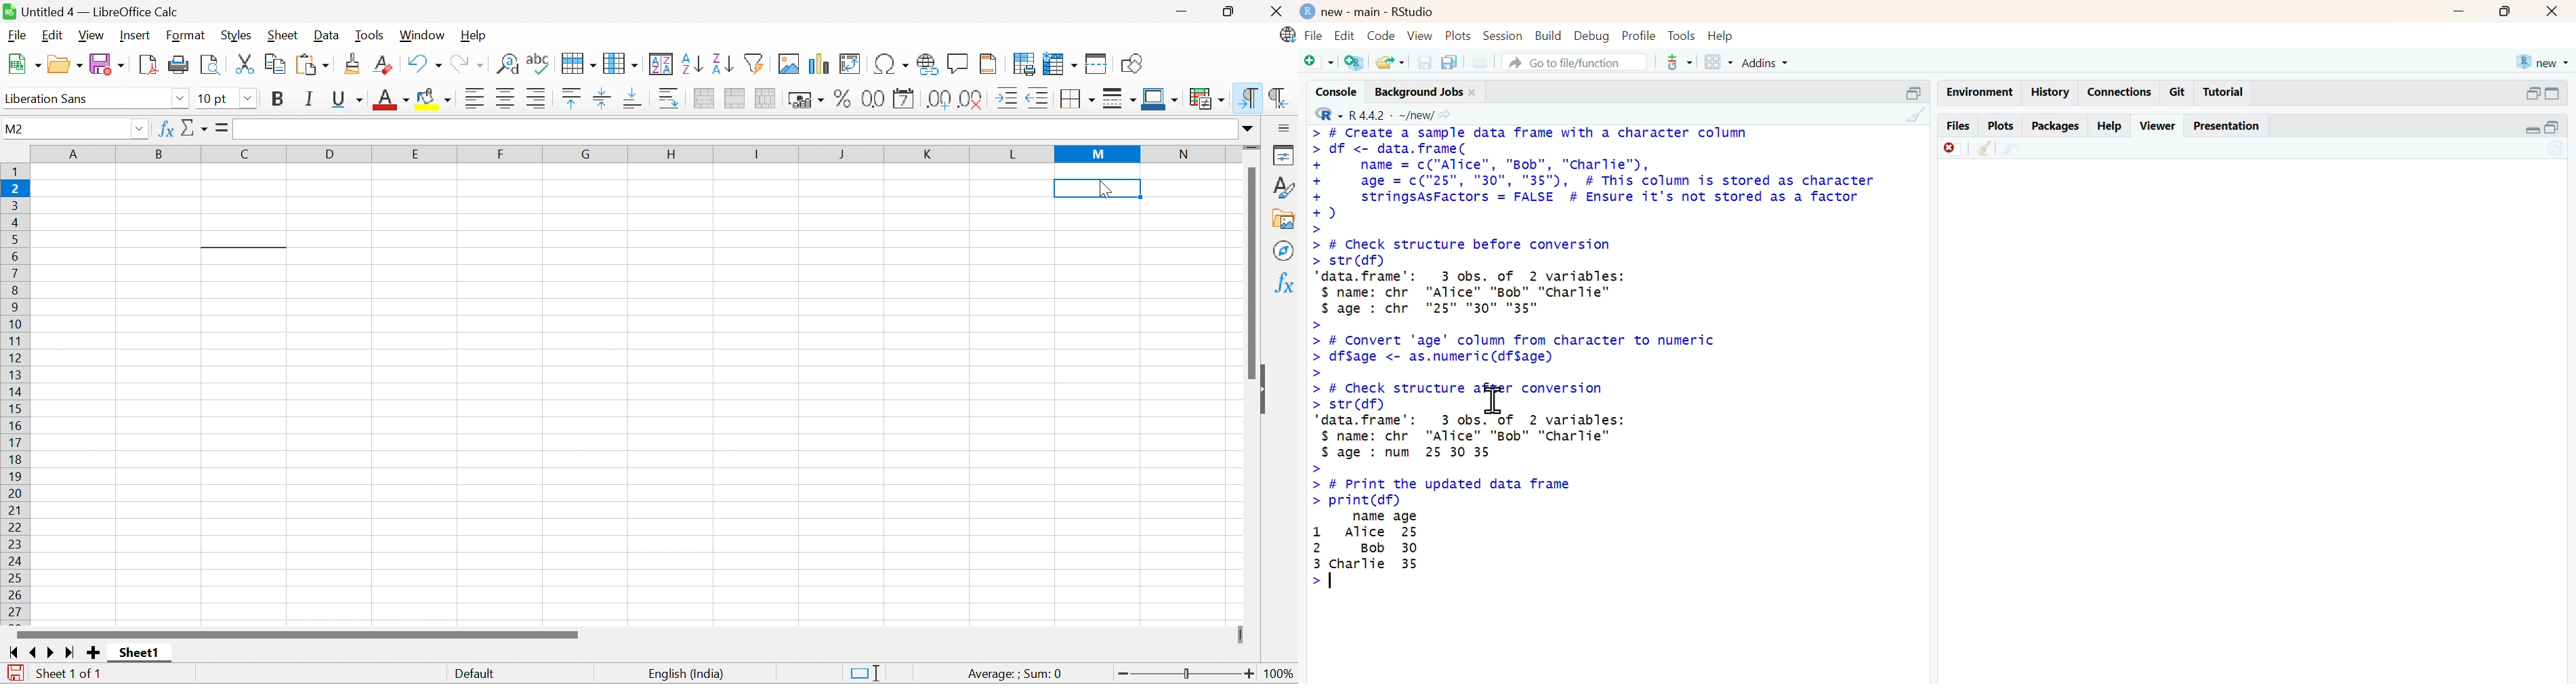 Image resolution: width=2576 pixels, height=700 pixels. What do you see at coordinates (180, 99) in the screenshot?
I see `Drop down` at bounding box center [180, 99].